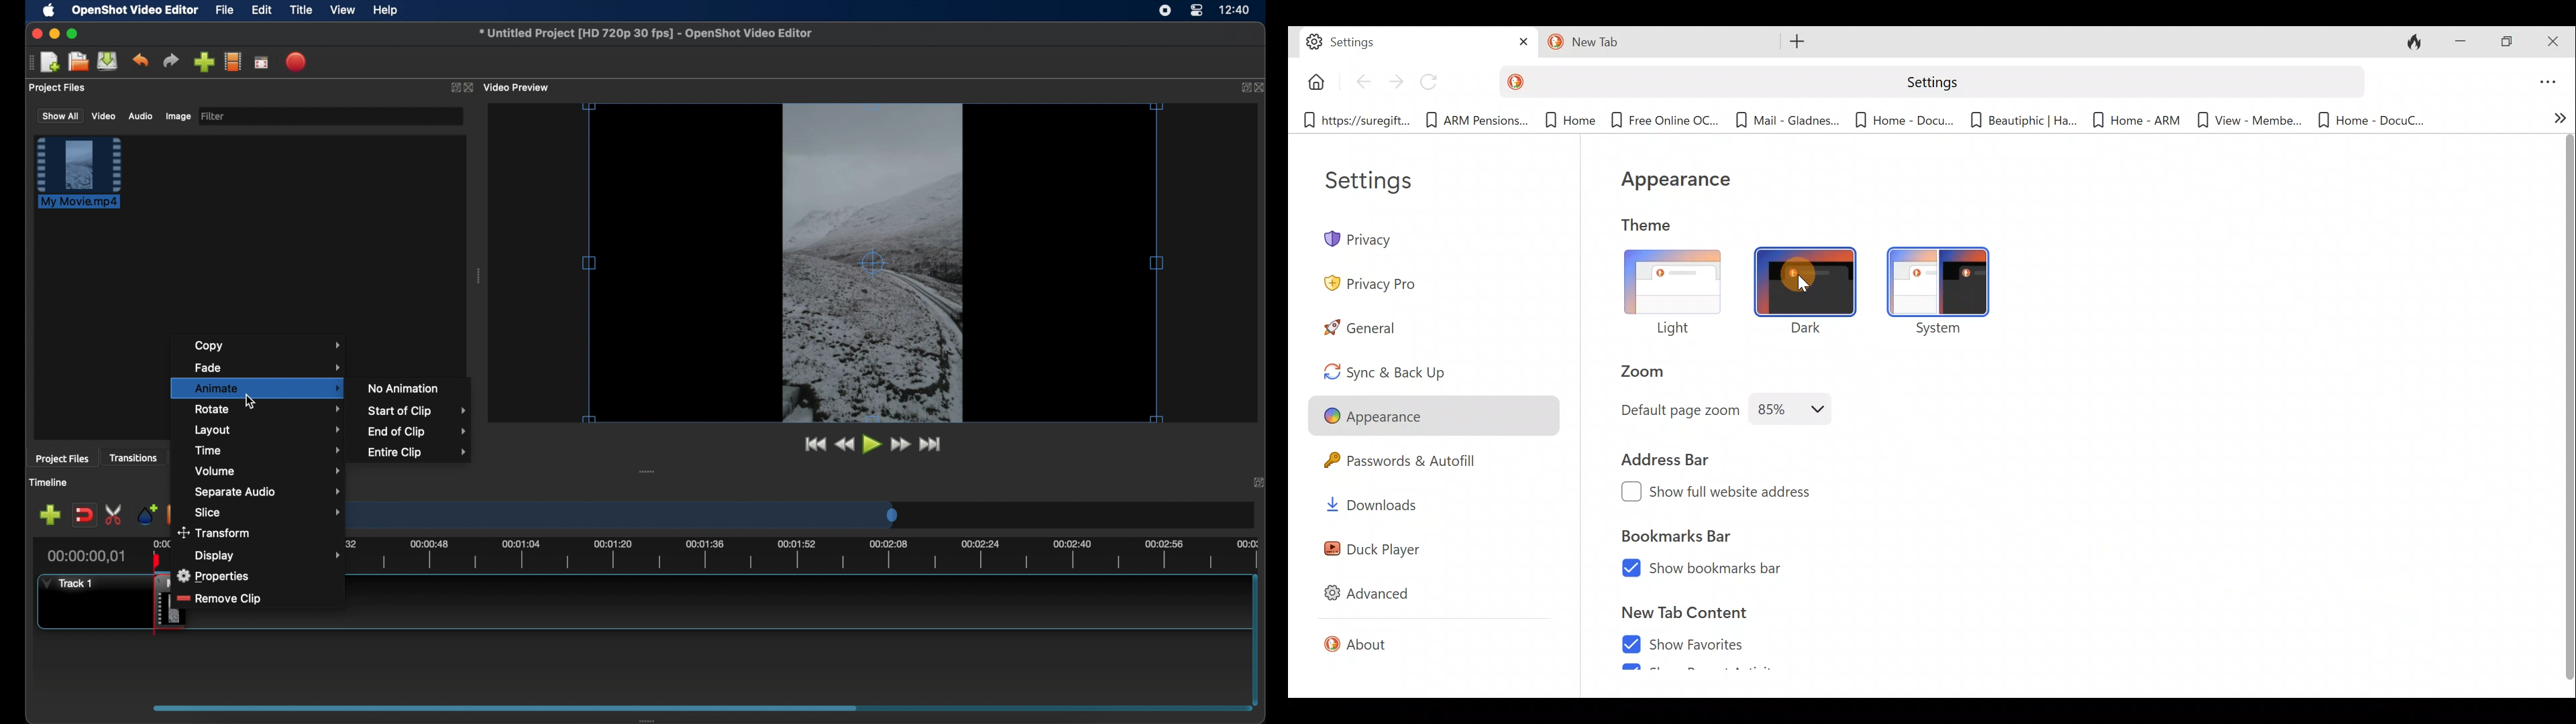 The height and width of the screenshot is (728, 2576). Describe the element at coordinates (901, 444) in the screenshot. I see `fast forward` at that location.